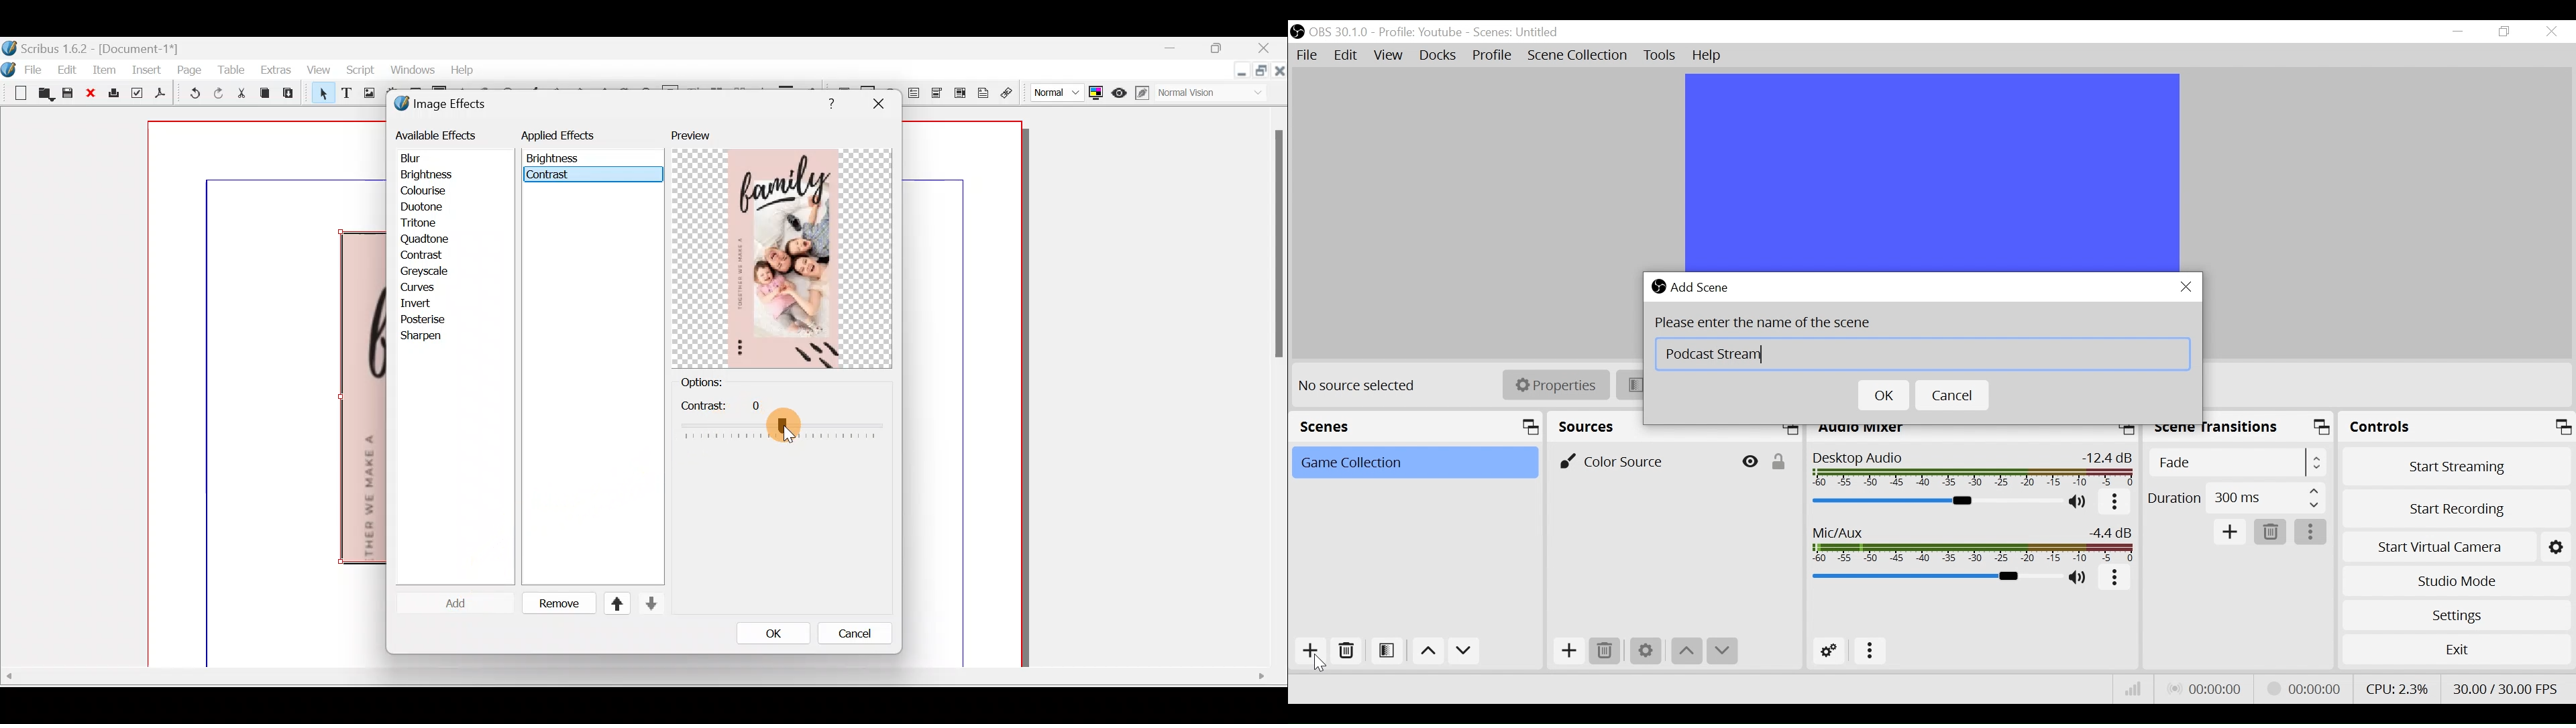 The image size is (2576, 728). Describe the element at coordinates (2235, 463) in the screenshot. I see `(un)select Scene Transition` at that location.